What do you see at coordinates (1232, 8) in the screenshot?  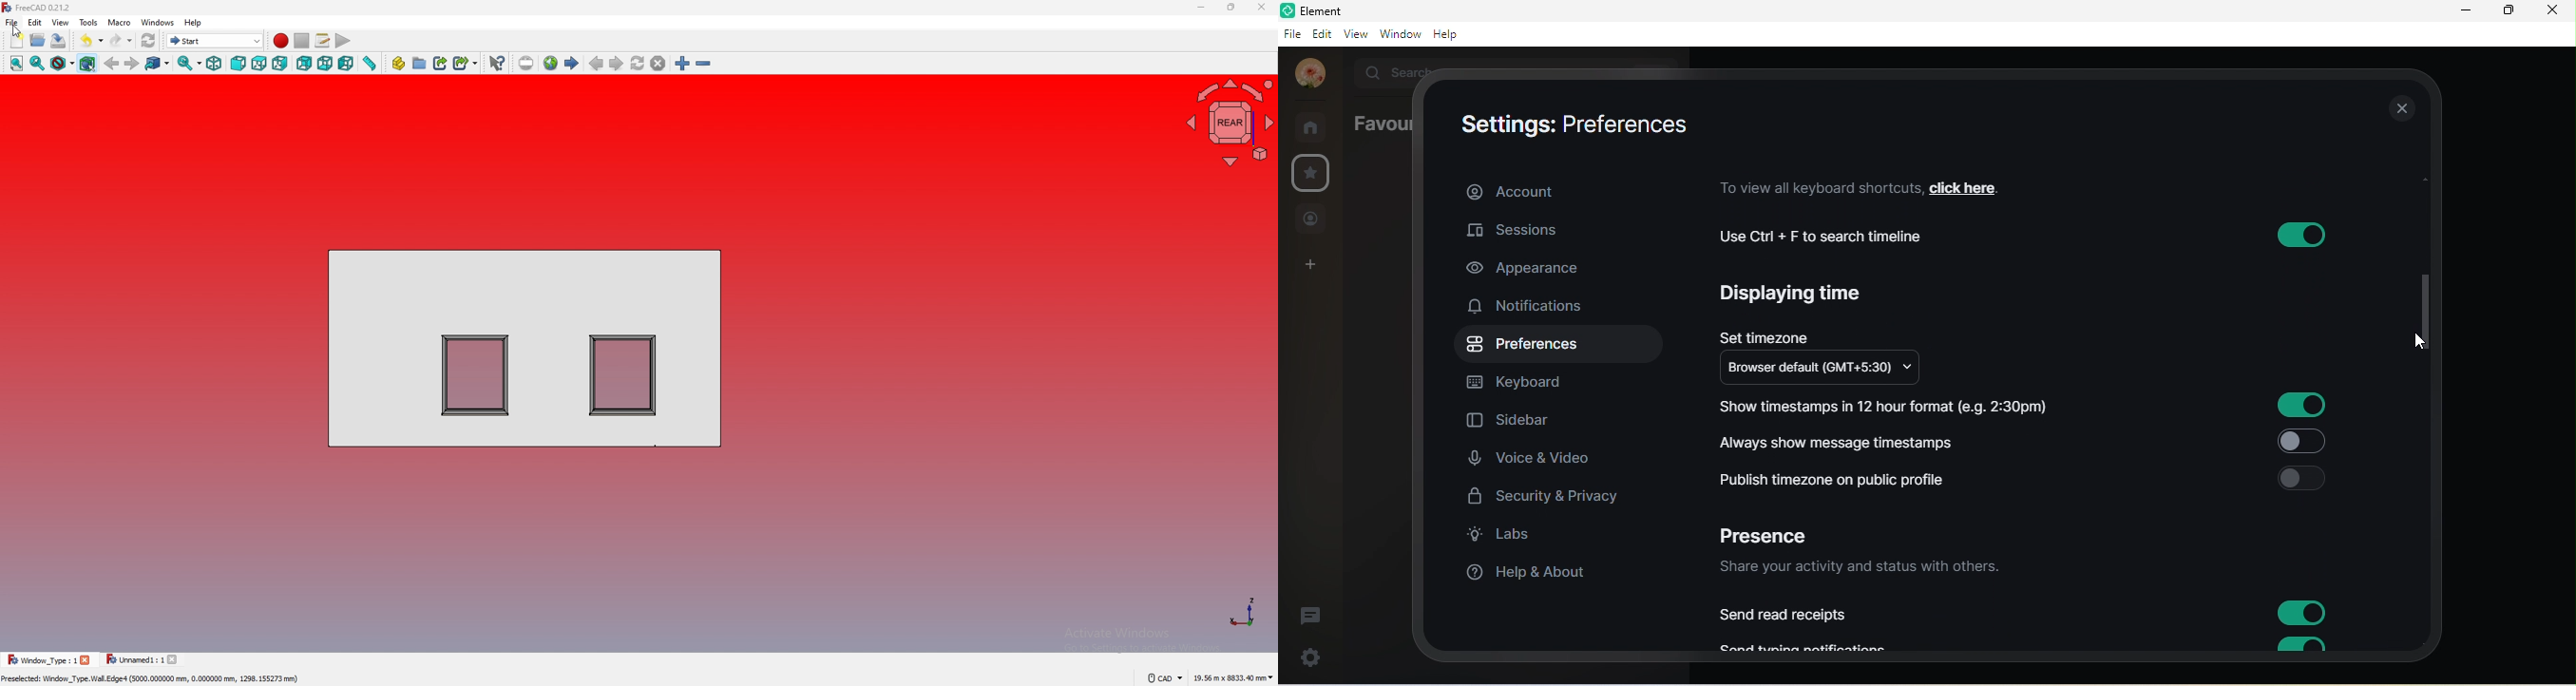 I see `resize` at bounding box center [1232, 8].